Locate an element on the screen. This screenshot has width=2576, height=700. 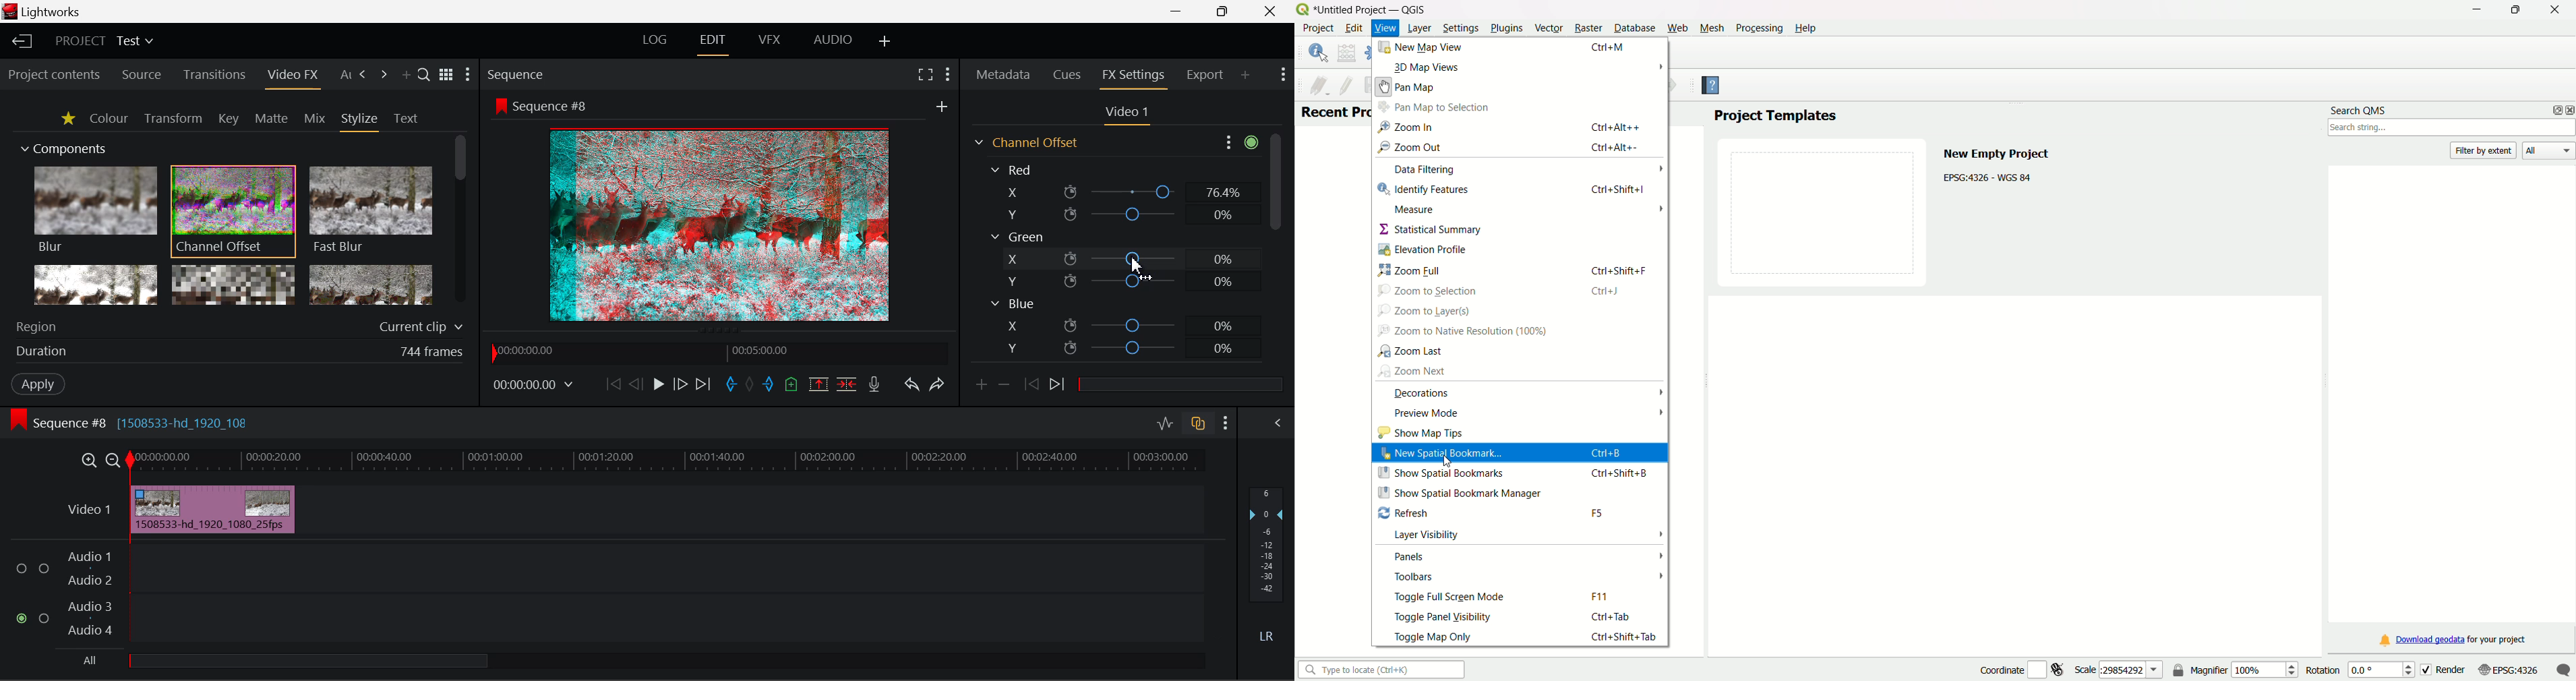
arrow is located at coordinates (1659, 555).